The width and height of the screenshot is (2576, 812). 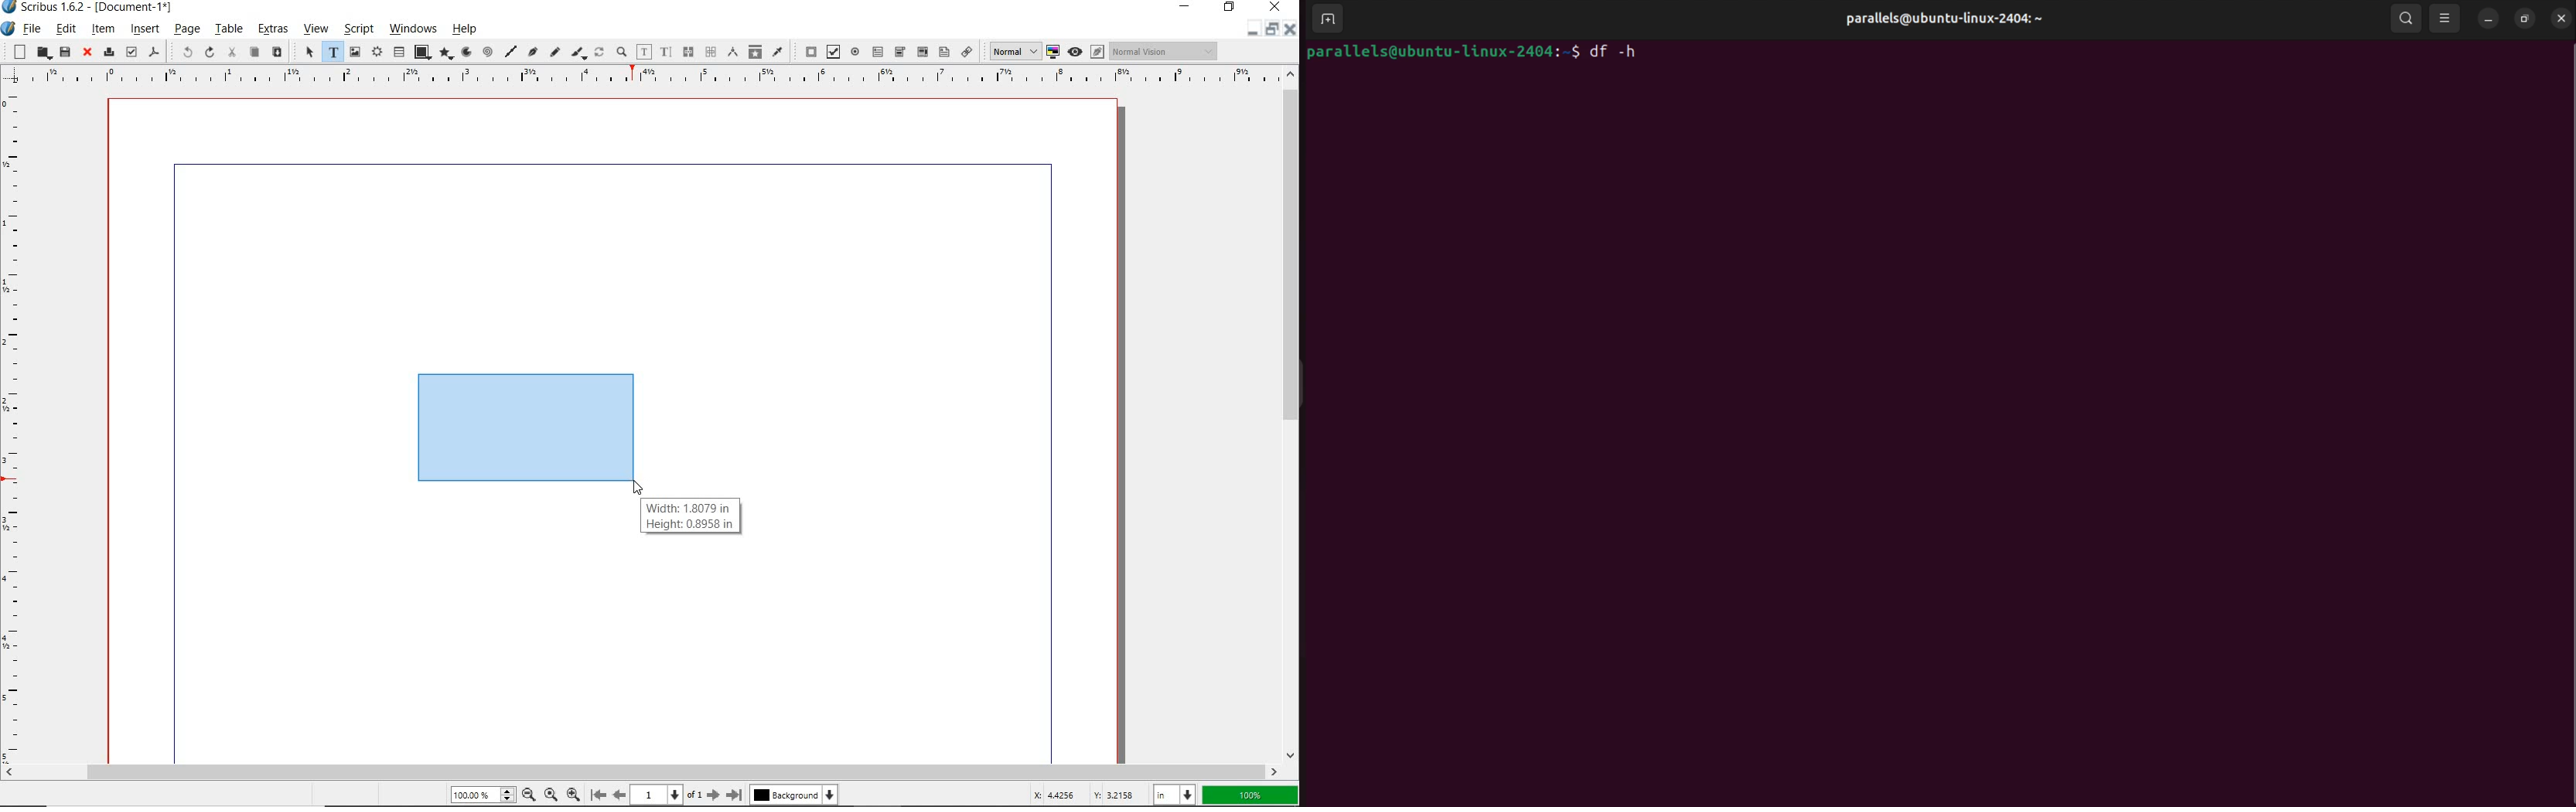 What do you see at coordinates (1098, 51) in the screenshot?
I see `Edit in preview mode` at bounding box center [1098, 51].